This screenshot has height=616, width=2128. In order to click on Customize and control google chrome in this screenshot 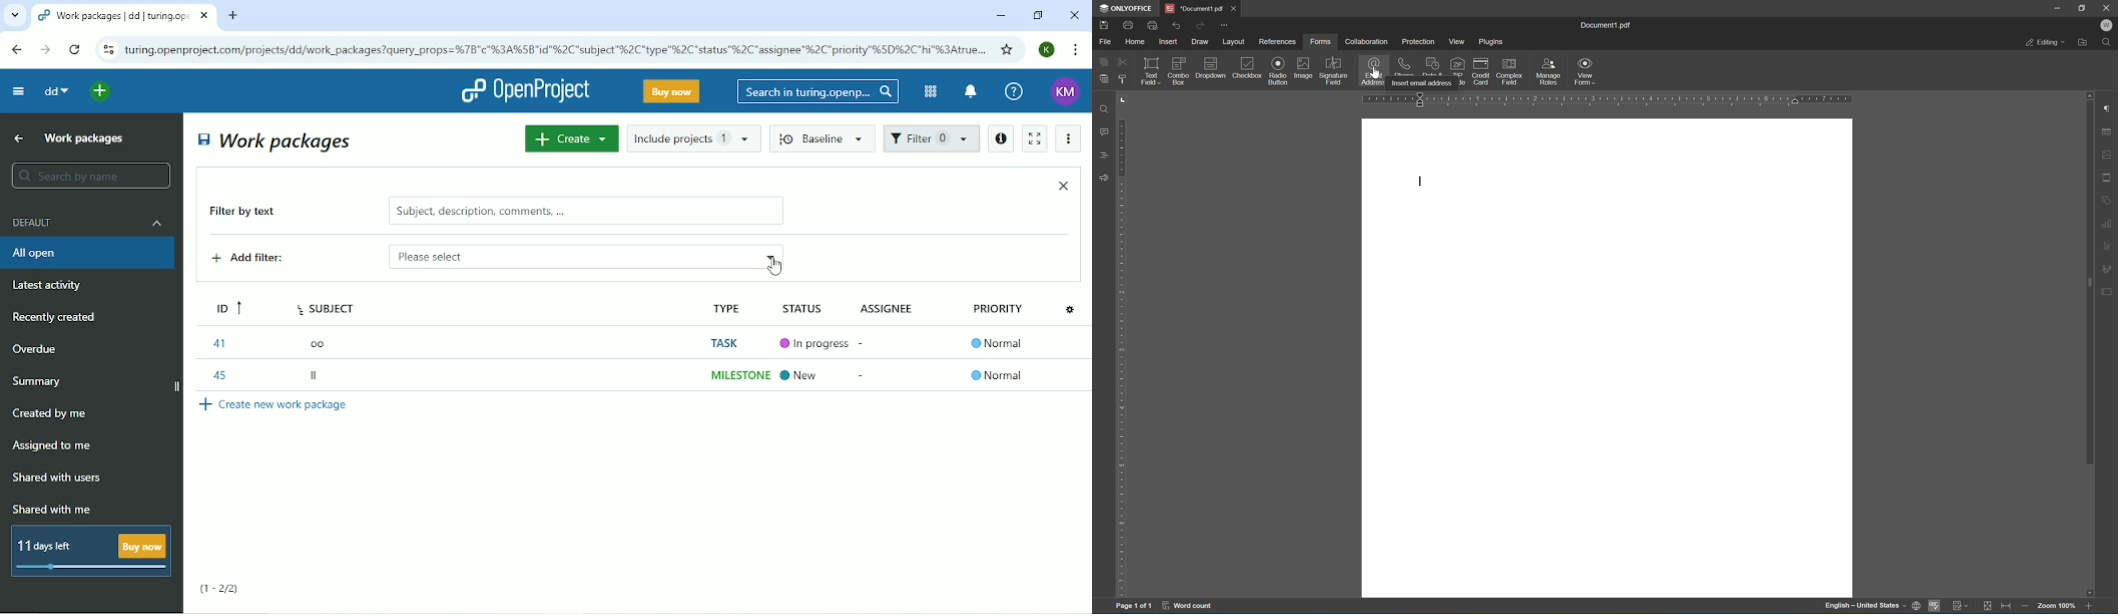, I will do `click(1077, 50)`.